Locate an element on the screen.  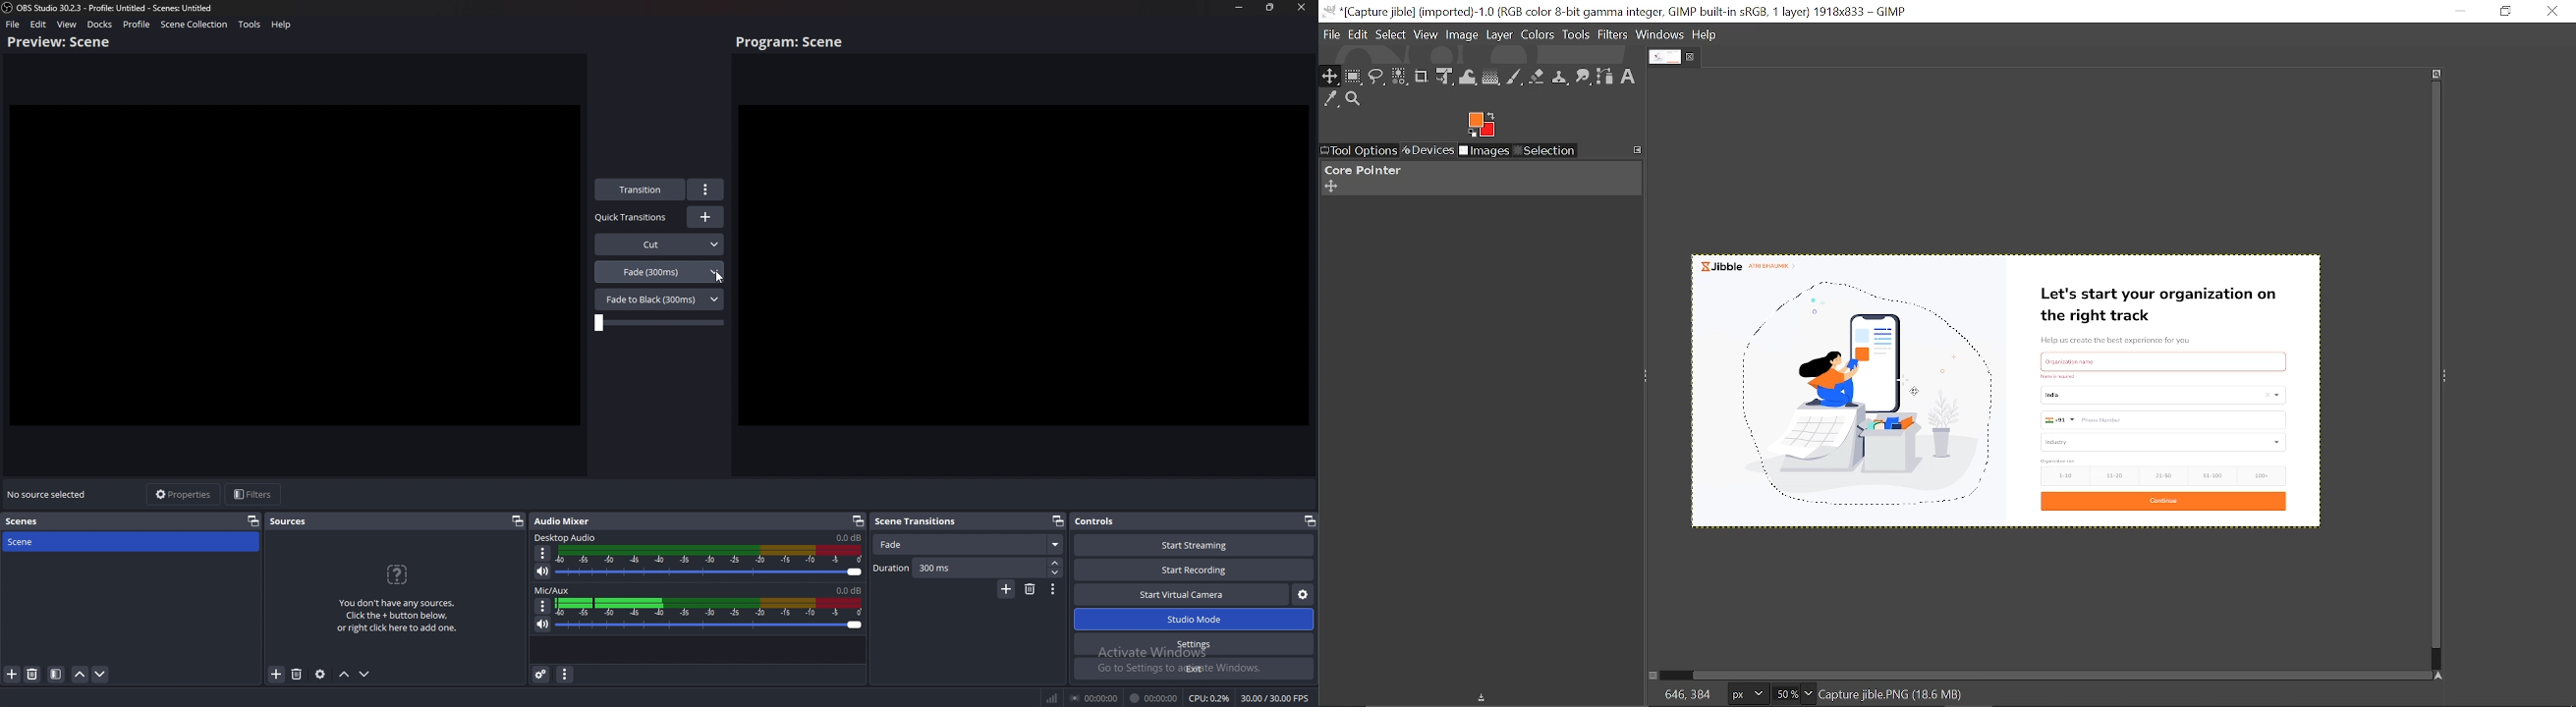
fade(300ms) is located at coordinates (660, 271).